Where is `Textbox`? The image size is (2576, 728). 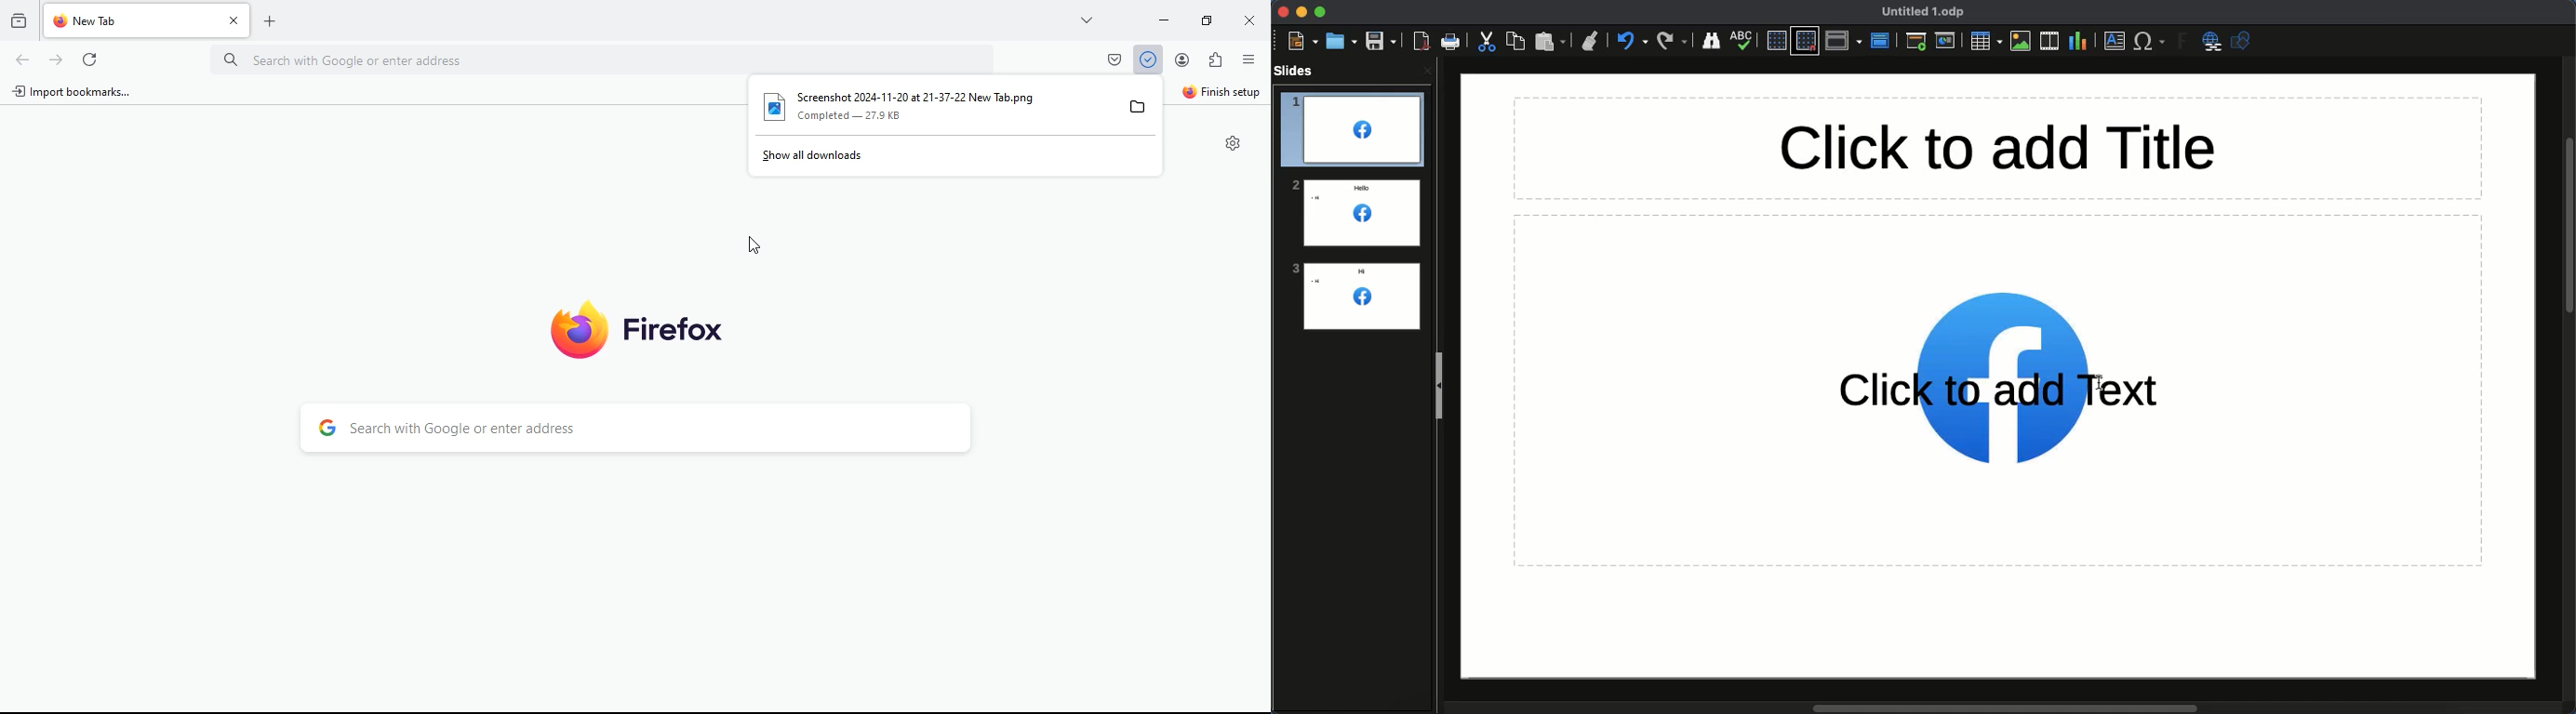 Textbox is located at coordinates (2113, 42).